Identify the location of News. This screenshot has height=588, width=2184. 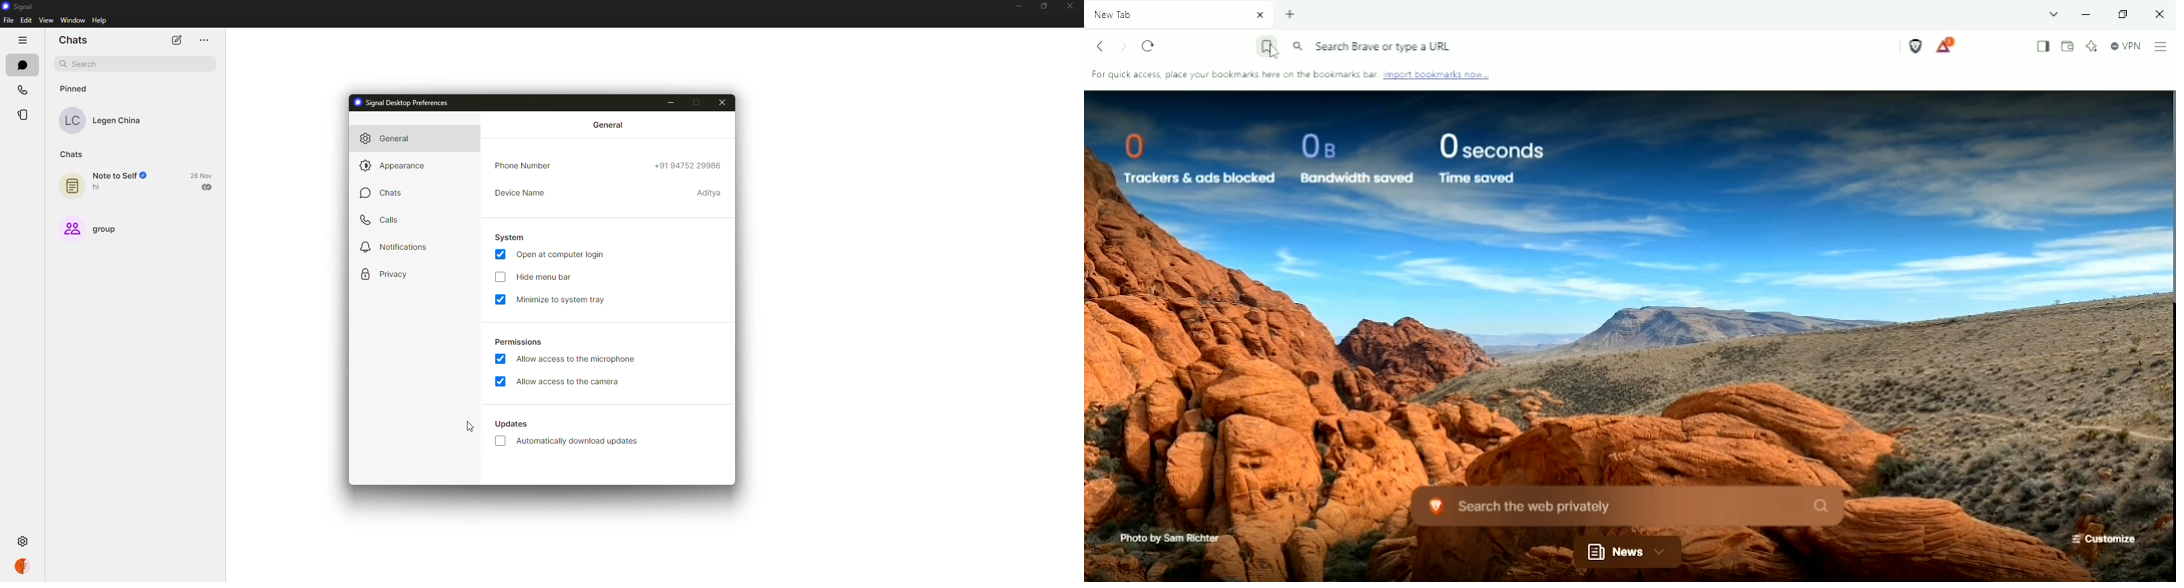
(1629, 552).